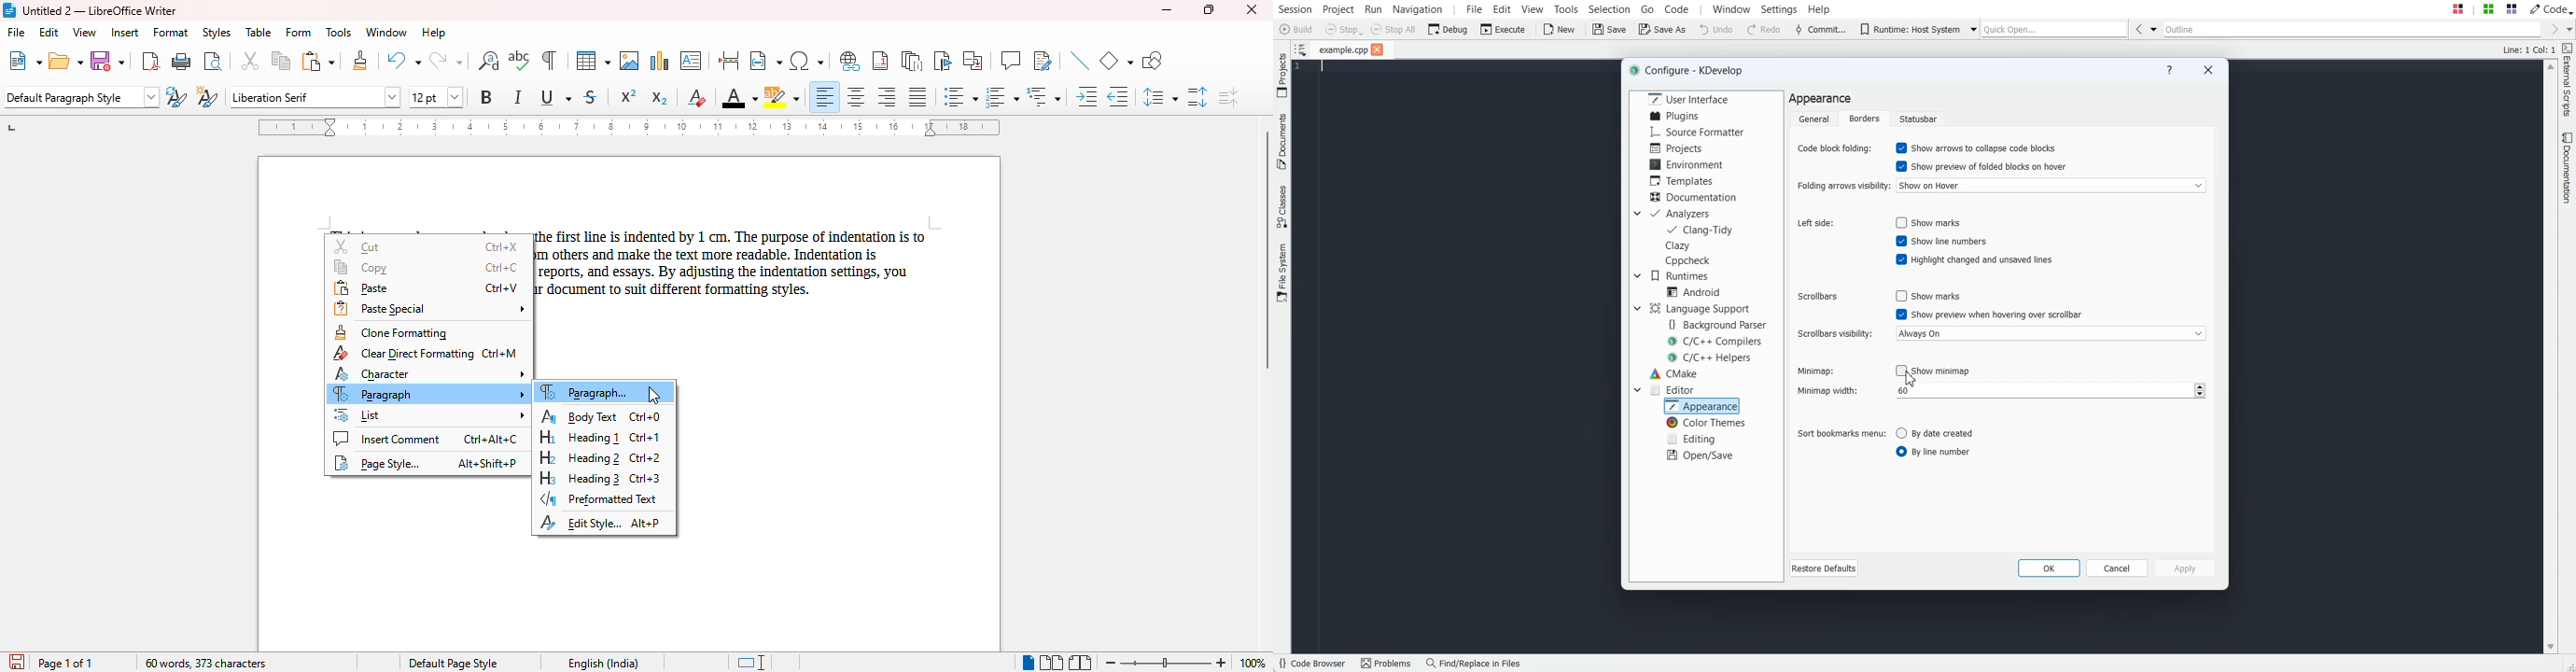 The image size is (2576, 672). I want to click on export directly as PDF, so click(149, 61).